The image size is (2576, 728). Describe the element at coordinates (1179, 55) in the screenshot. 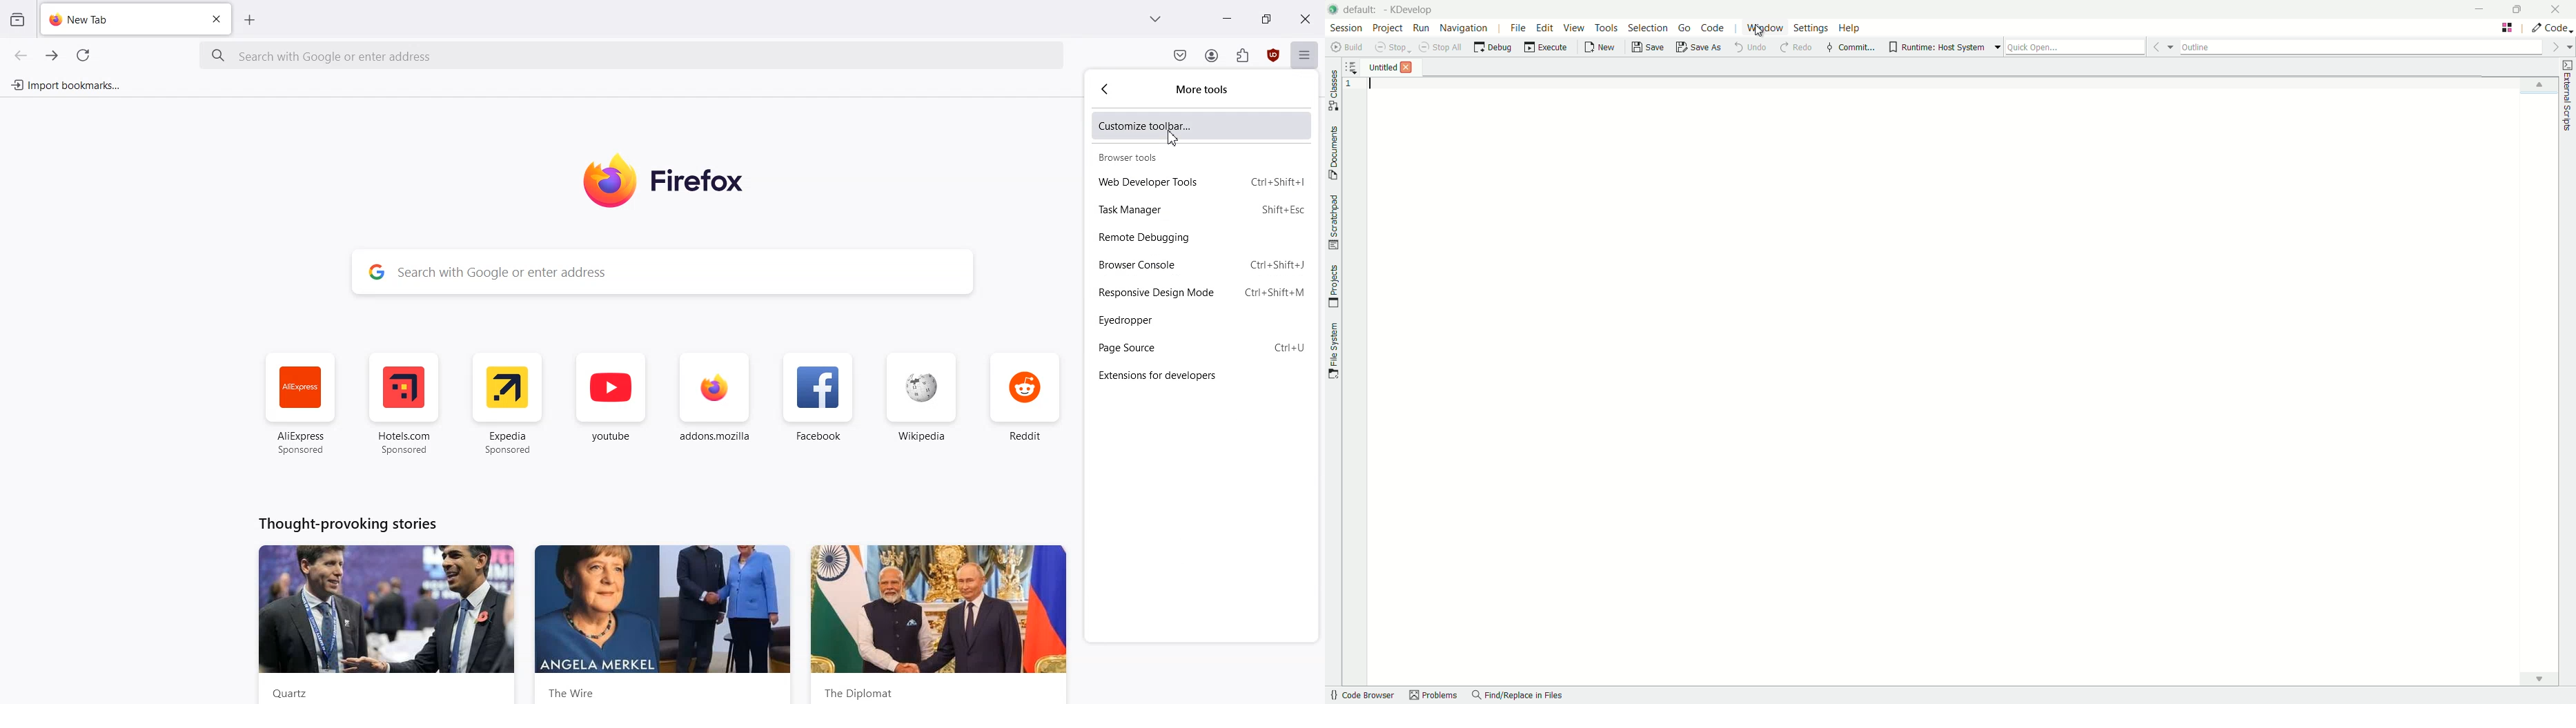

I see `Save to Pocket` at that location.